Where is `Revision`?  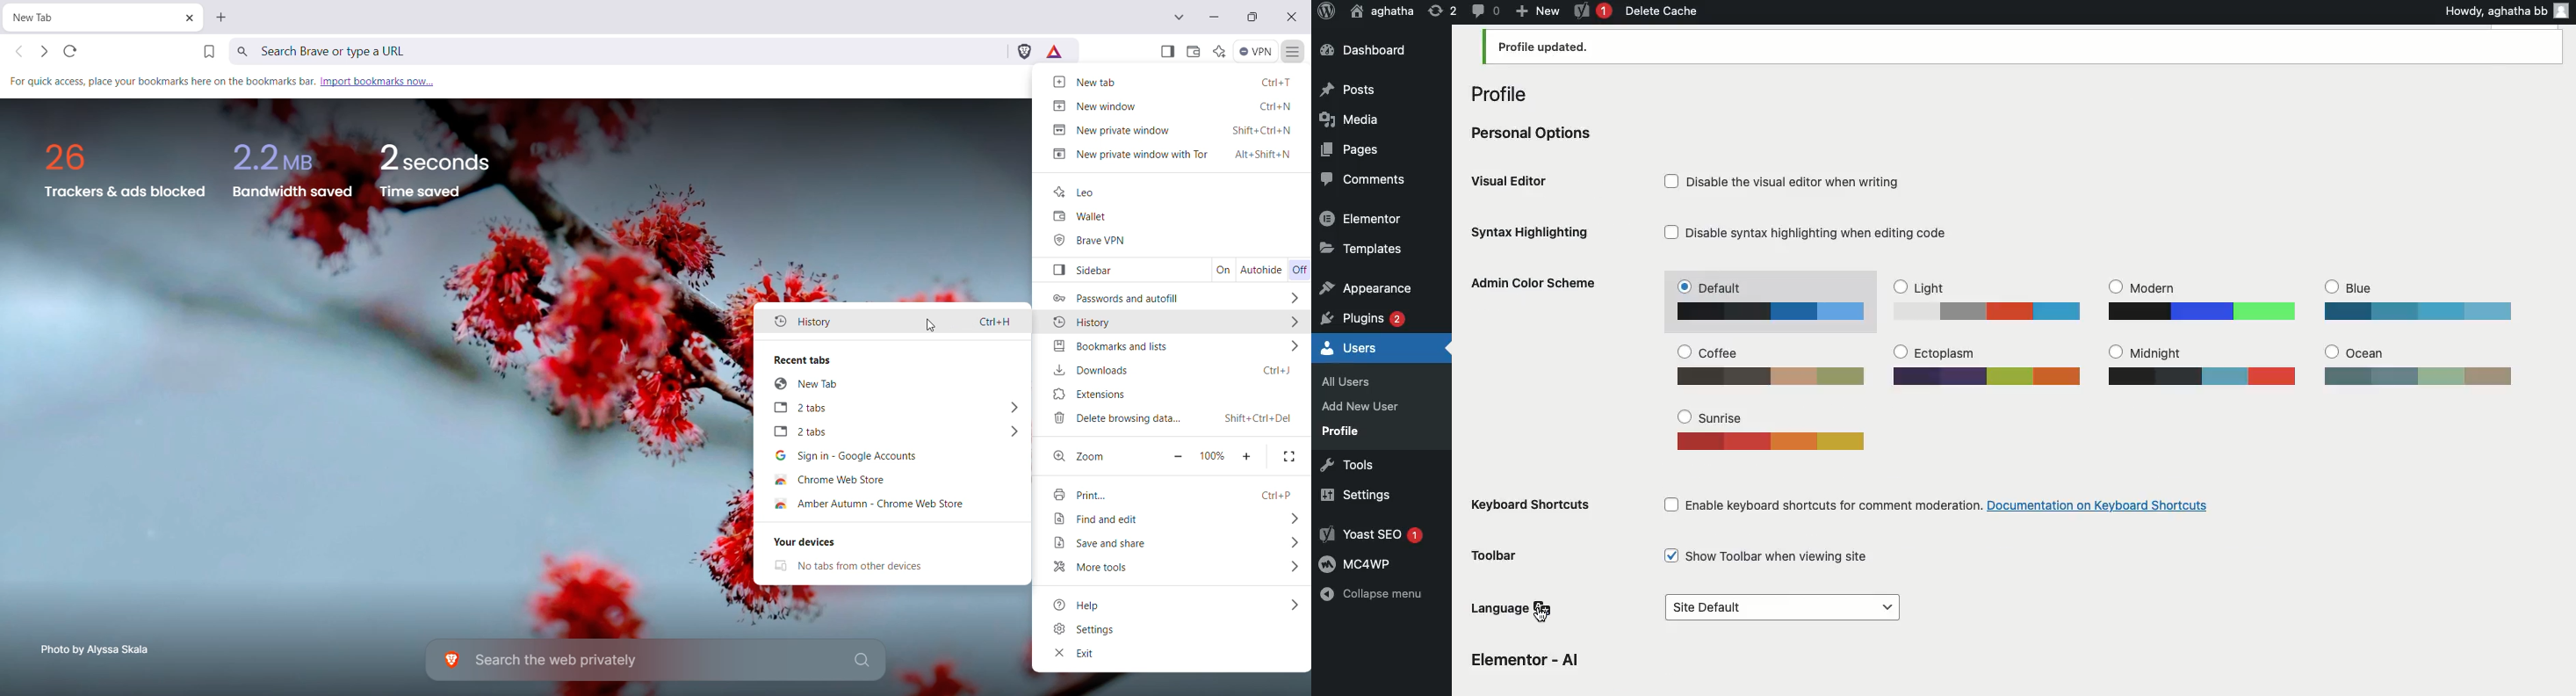
Revision is located at coordinates (1443, 10).